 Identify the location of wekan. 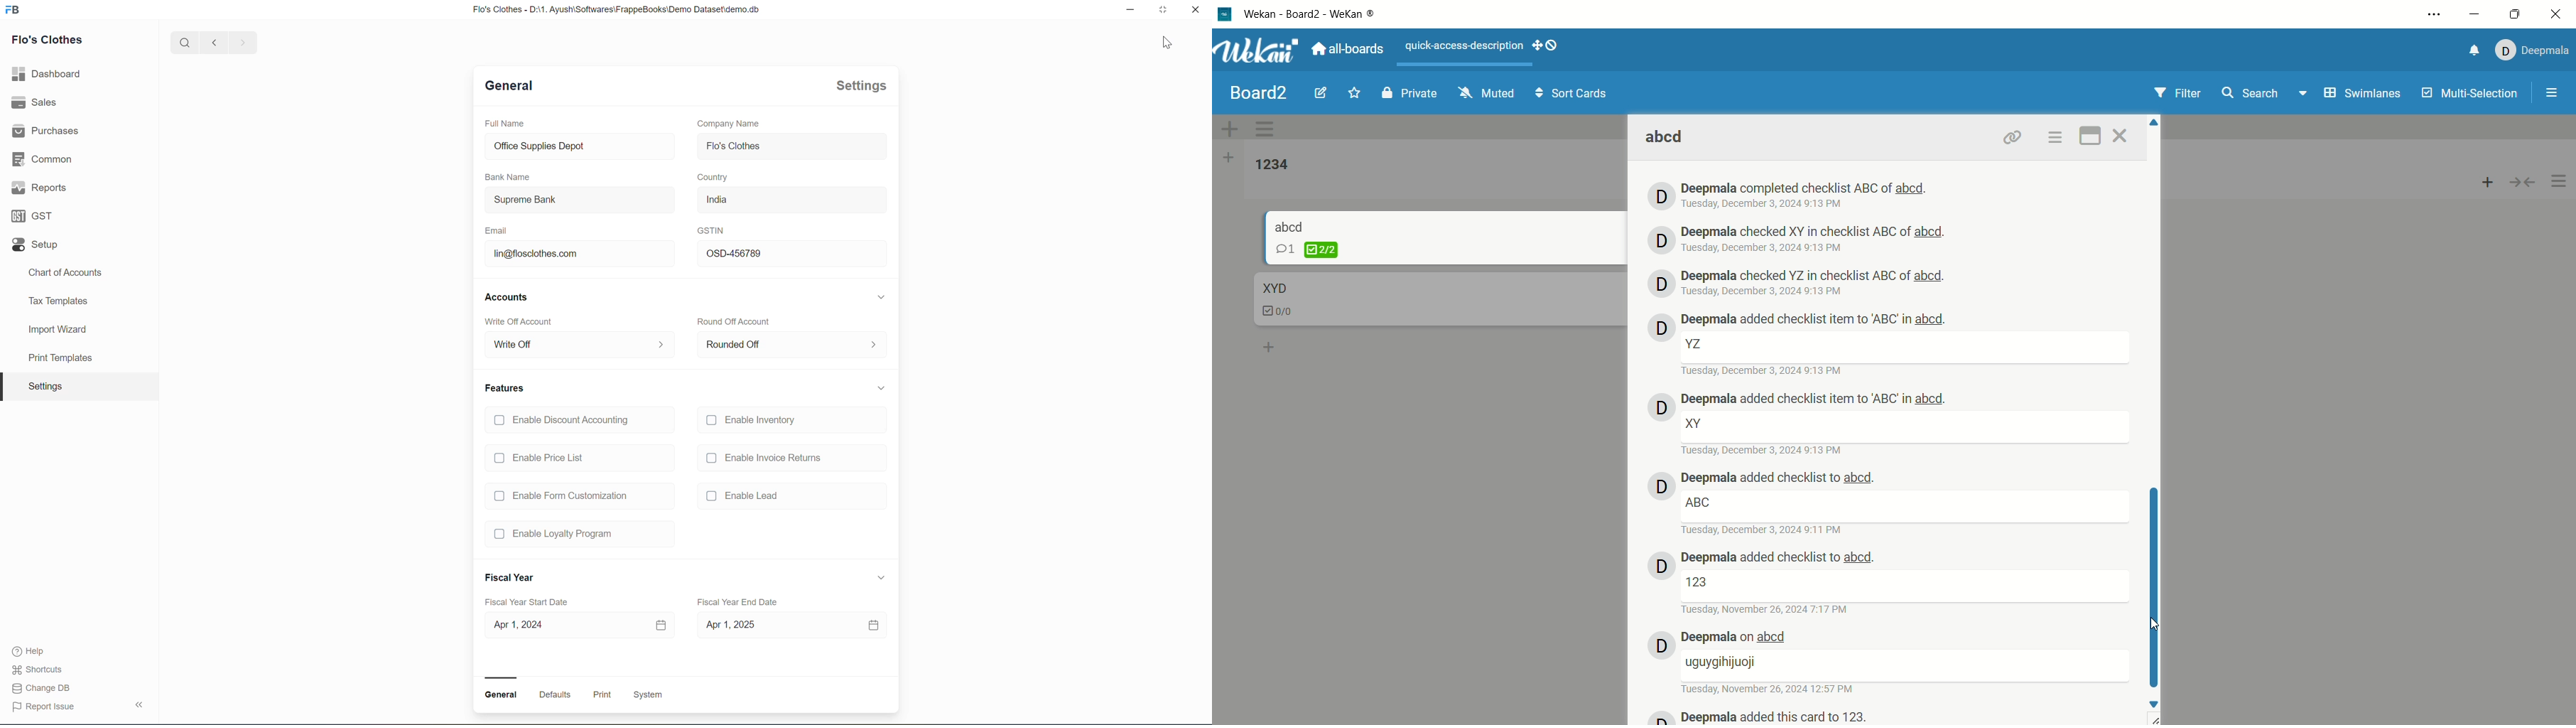
(1257, 53).